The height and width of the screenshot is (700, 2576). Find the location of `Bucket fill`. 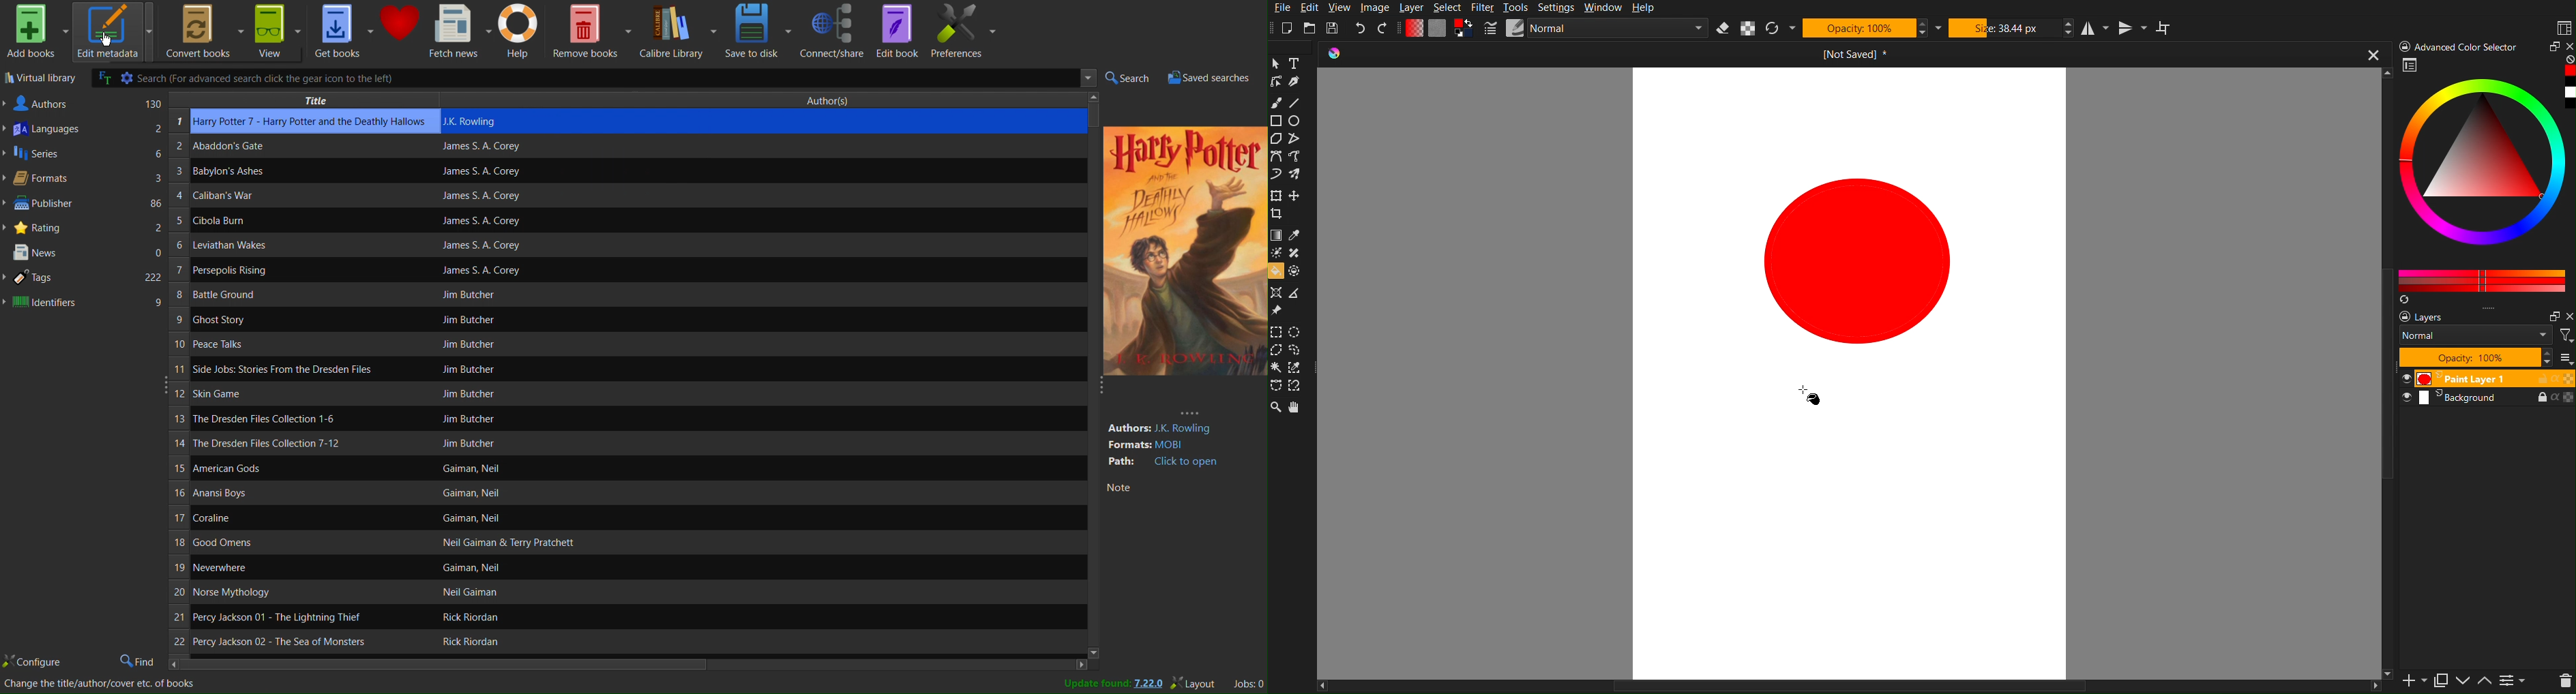

Bucket fill is located at coordinates (1276, 271).